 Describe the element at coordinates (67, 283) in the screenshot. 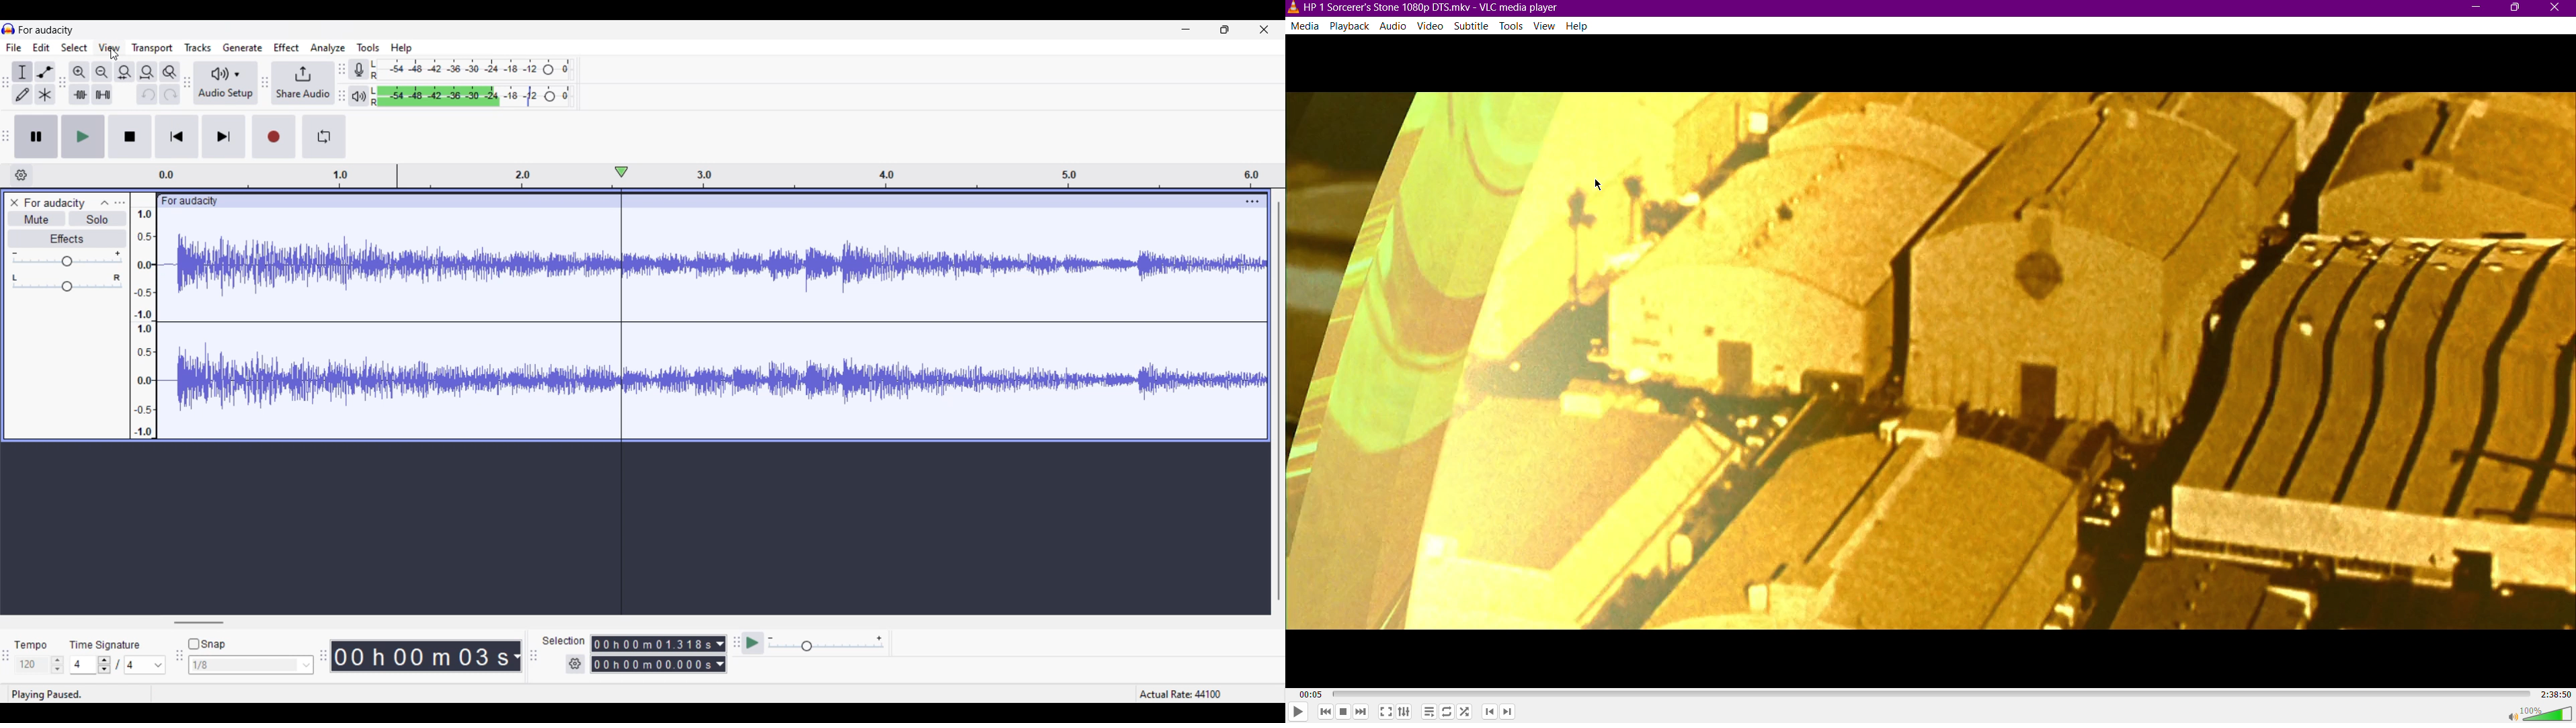

I see `Pan scale` at that location.